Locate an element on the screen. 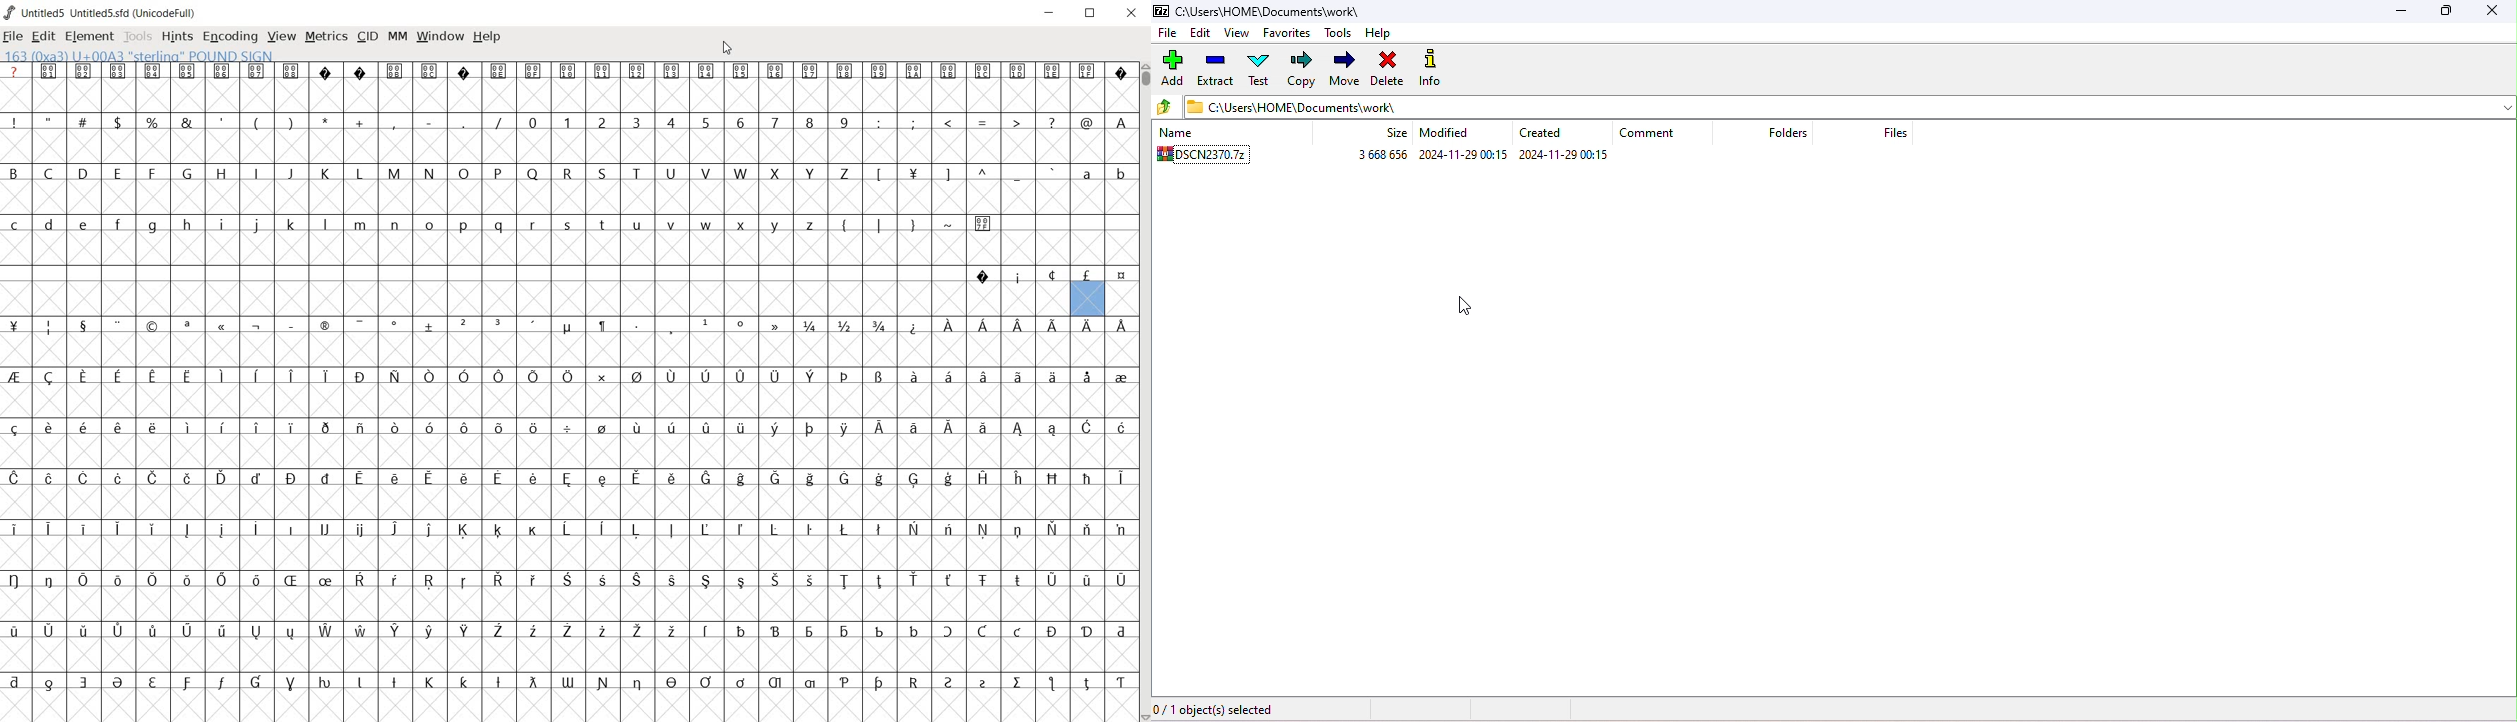 This screenshot has height=728, width=2520. Symbol is located at coordinates (152, 580).